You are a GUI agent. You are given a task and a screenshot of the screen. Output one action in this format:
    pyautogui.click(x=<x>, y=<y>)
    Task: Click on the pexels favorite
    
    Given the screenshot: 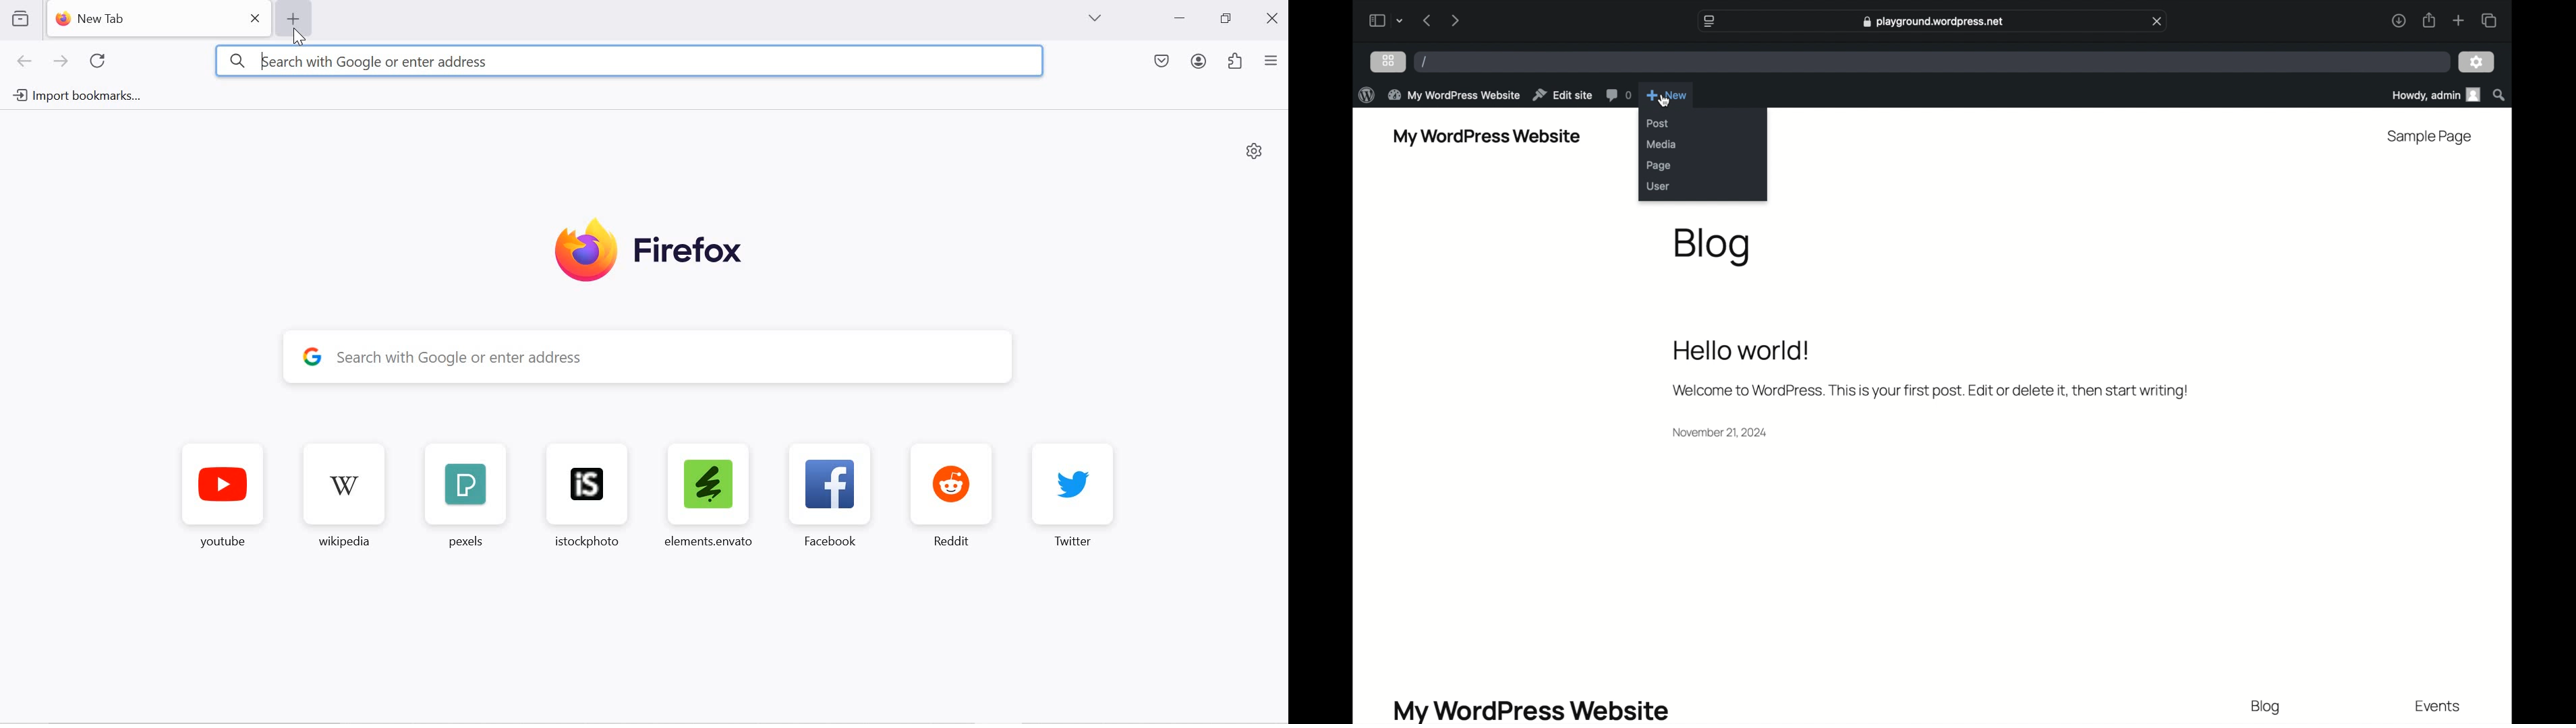 What is the action you would take?
    pyautogui.click(x=463, y=497)
    